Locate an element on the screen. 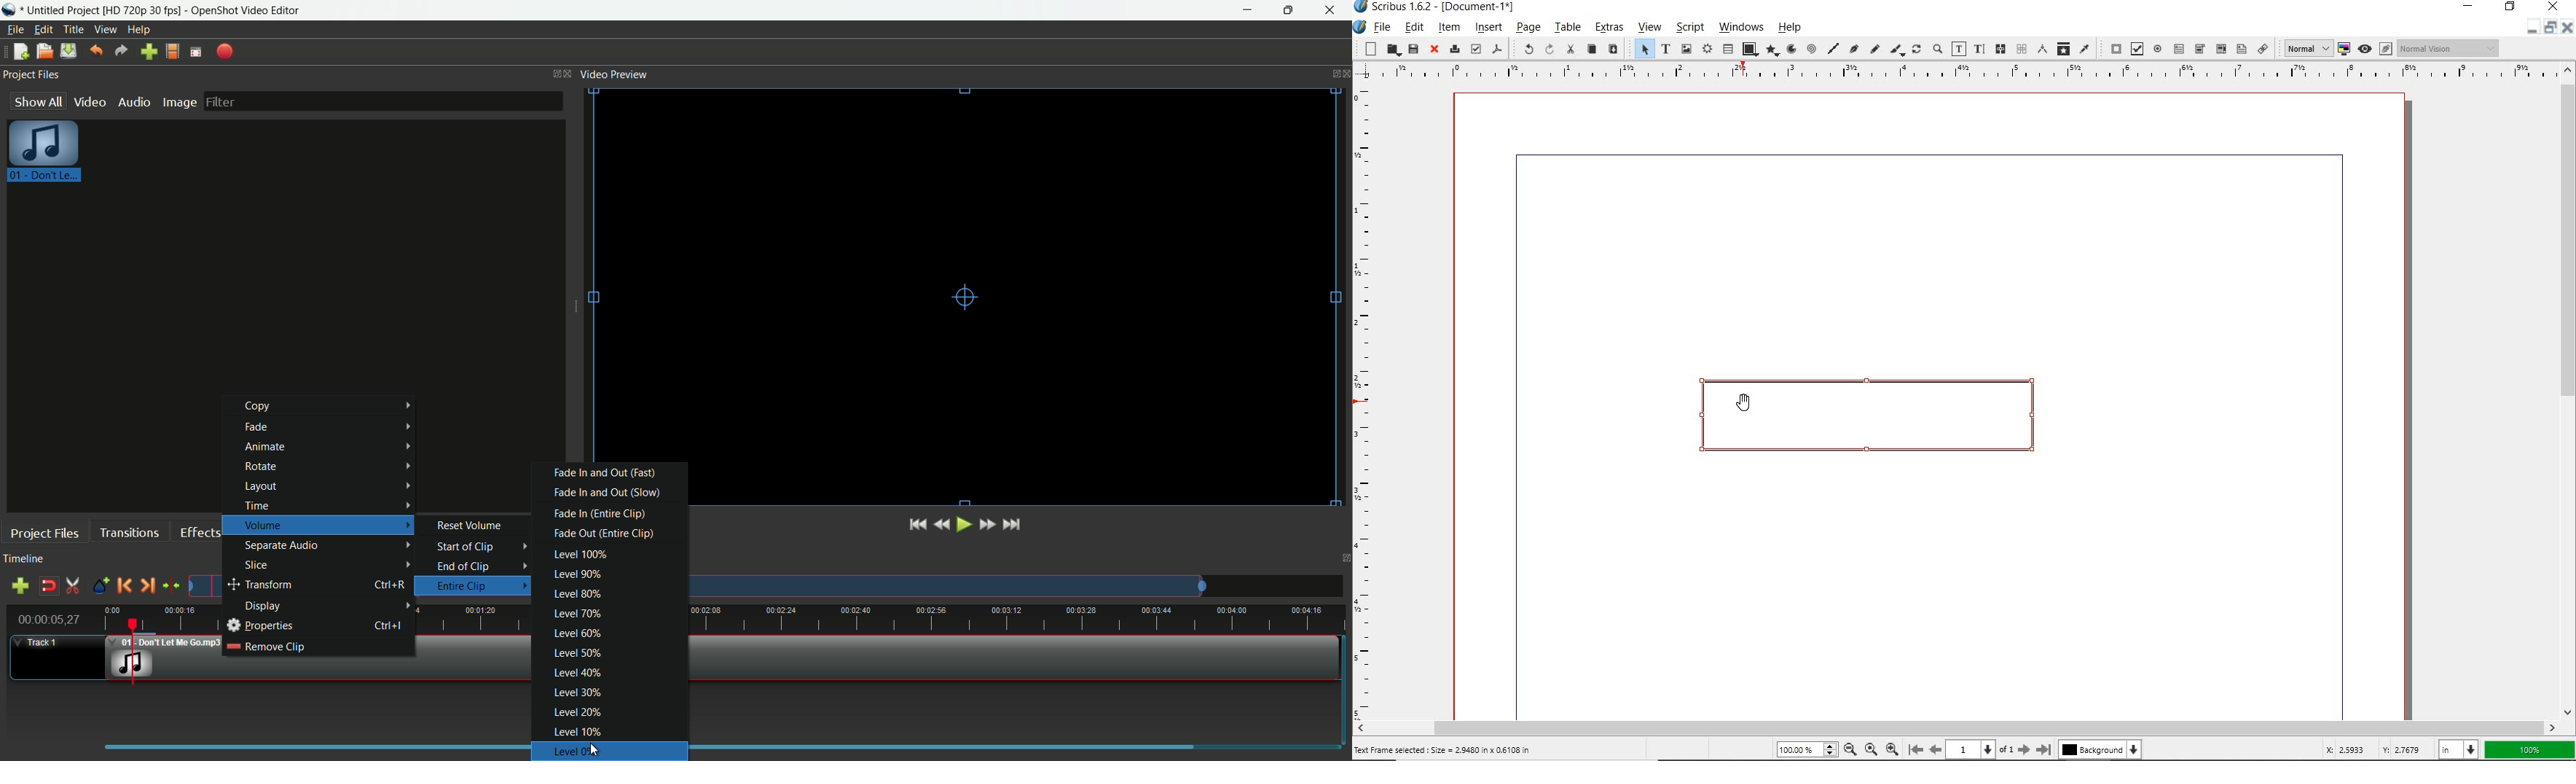 The image size is (2576, 784). print is located at coordinates (1453, 48).